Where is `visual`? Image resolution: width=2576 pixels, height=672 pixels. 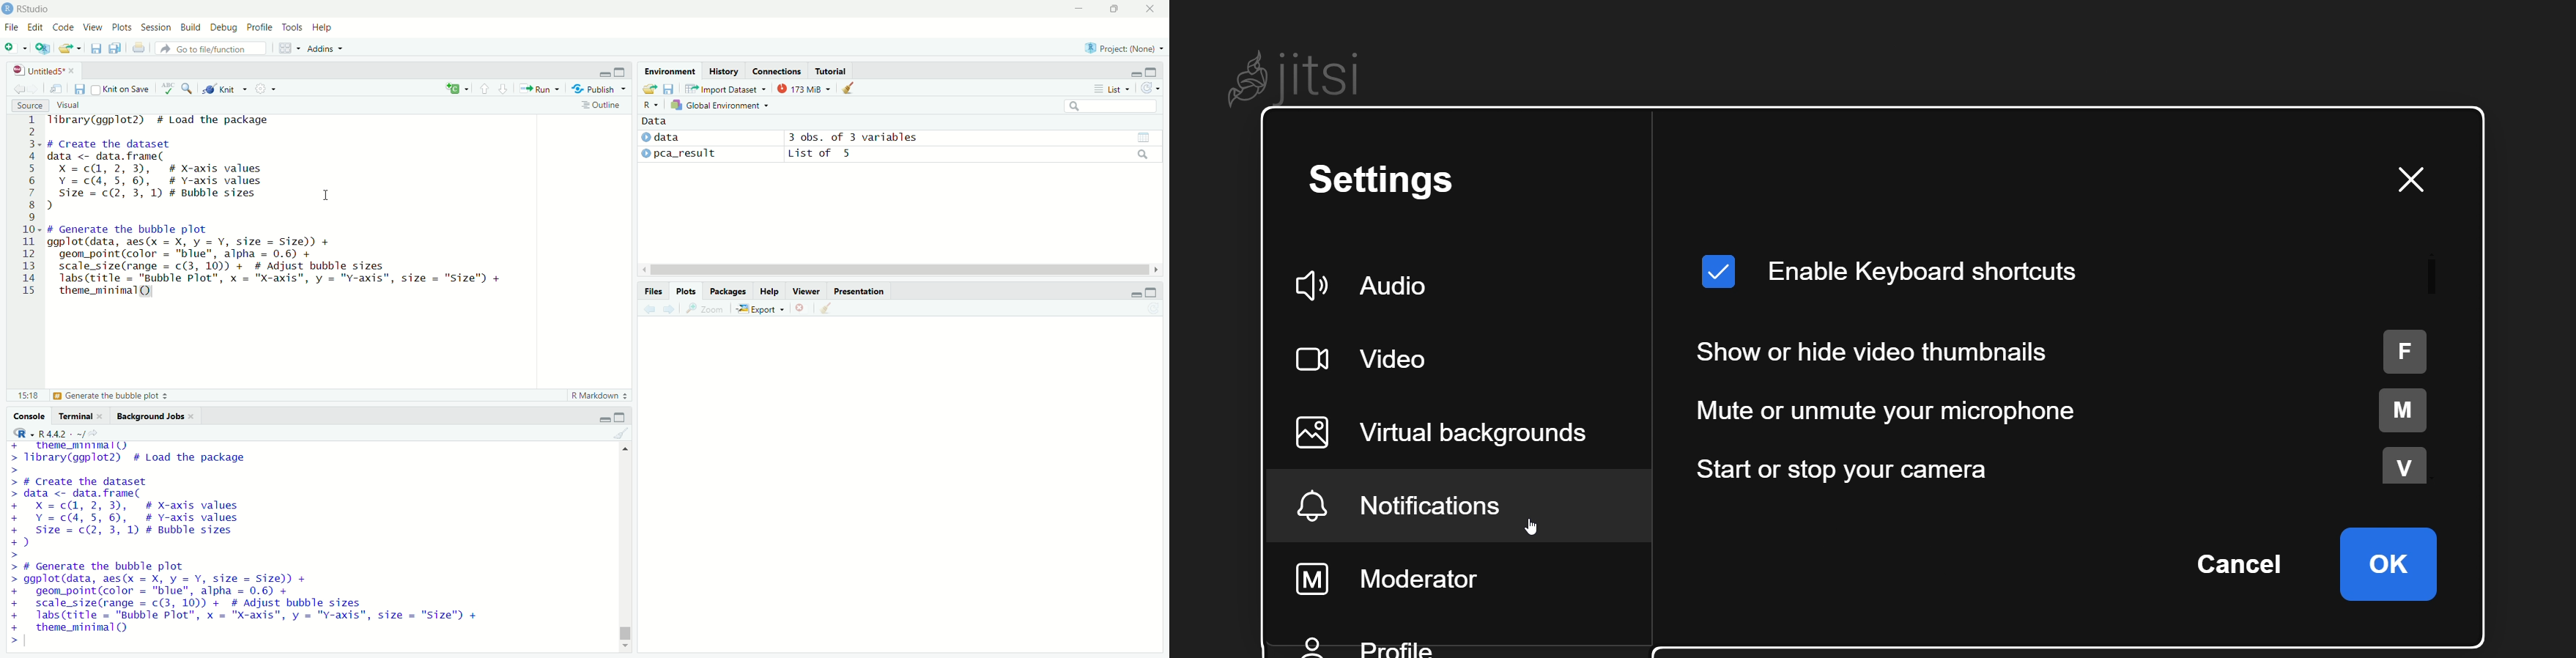
visual is located at coordinates (70, 106).